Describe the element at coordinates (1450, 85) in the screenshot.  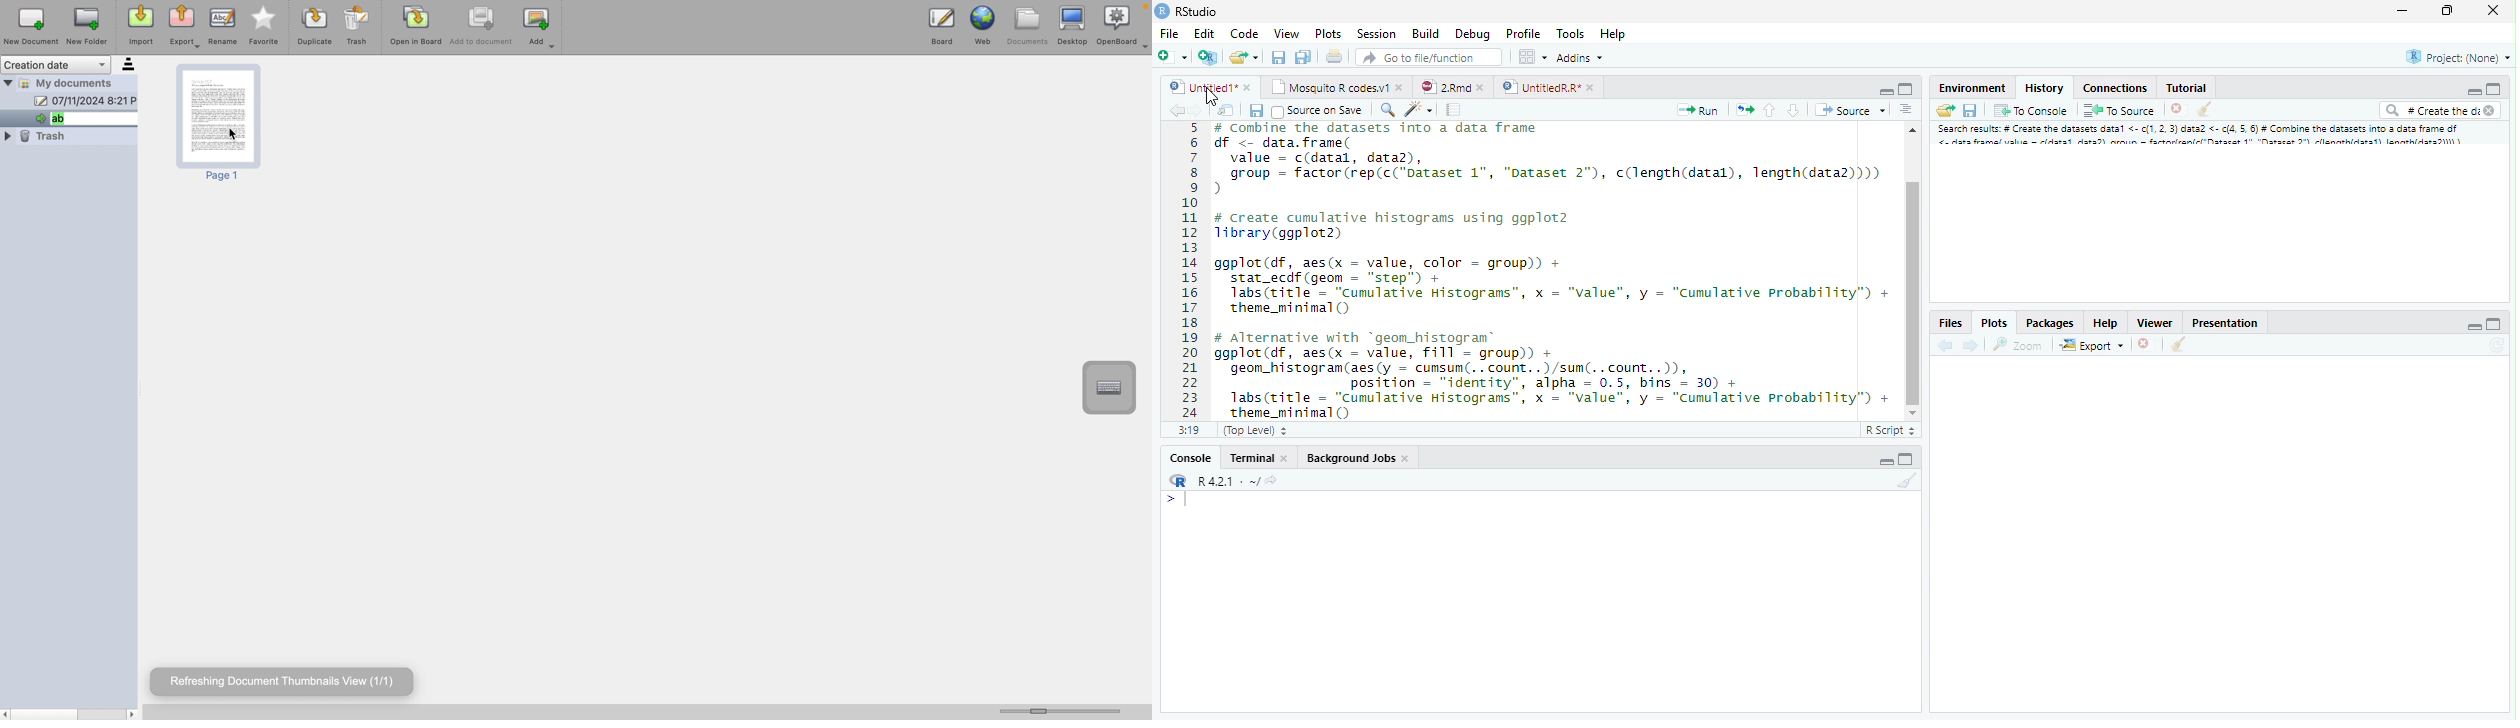
I see `2.Rmd` at that location.